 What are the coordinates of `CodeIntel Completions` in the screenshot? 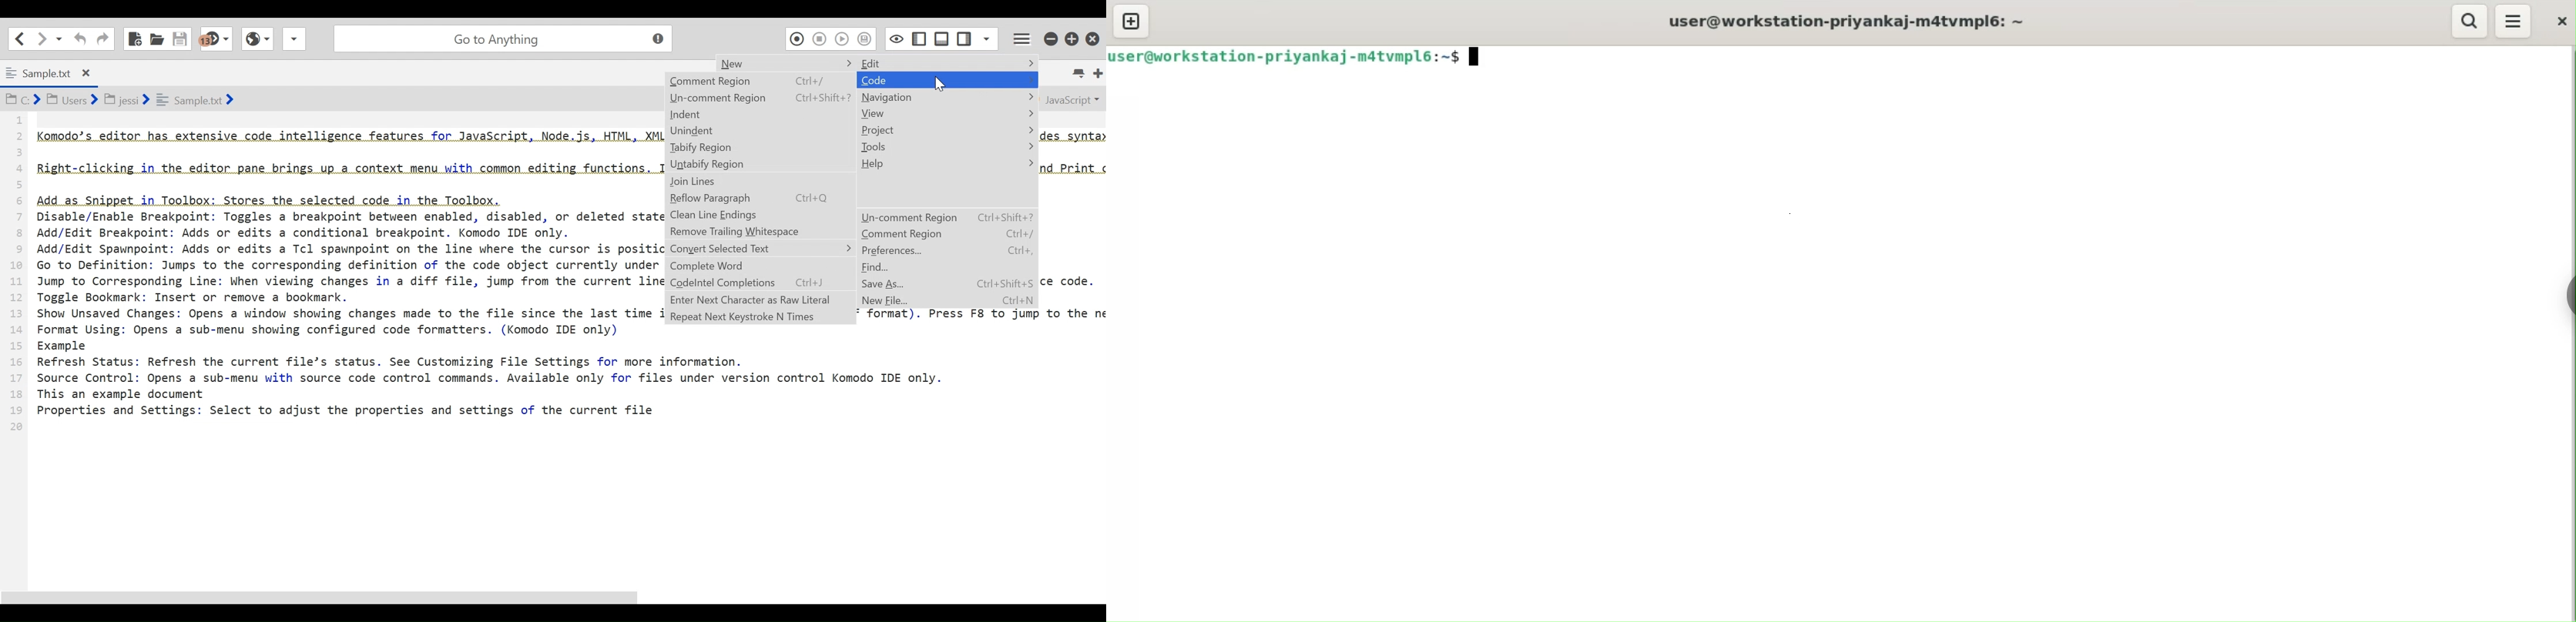 It's located at (760, 283).